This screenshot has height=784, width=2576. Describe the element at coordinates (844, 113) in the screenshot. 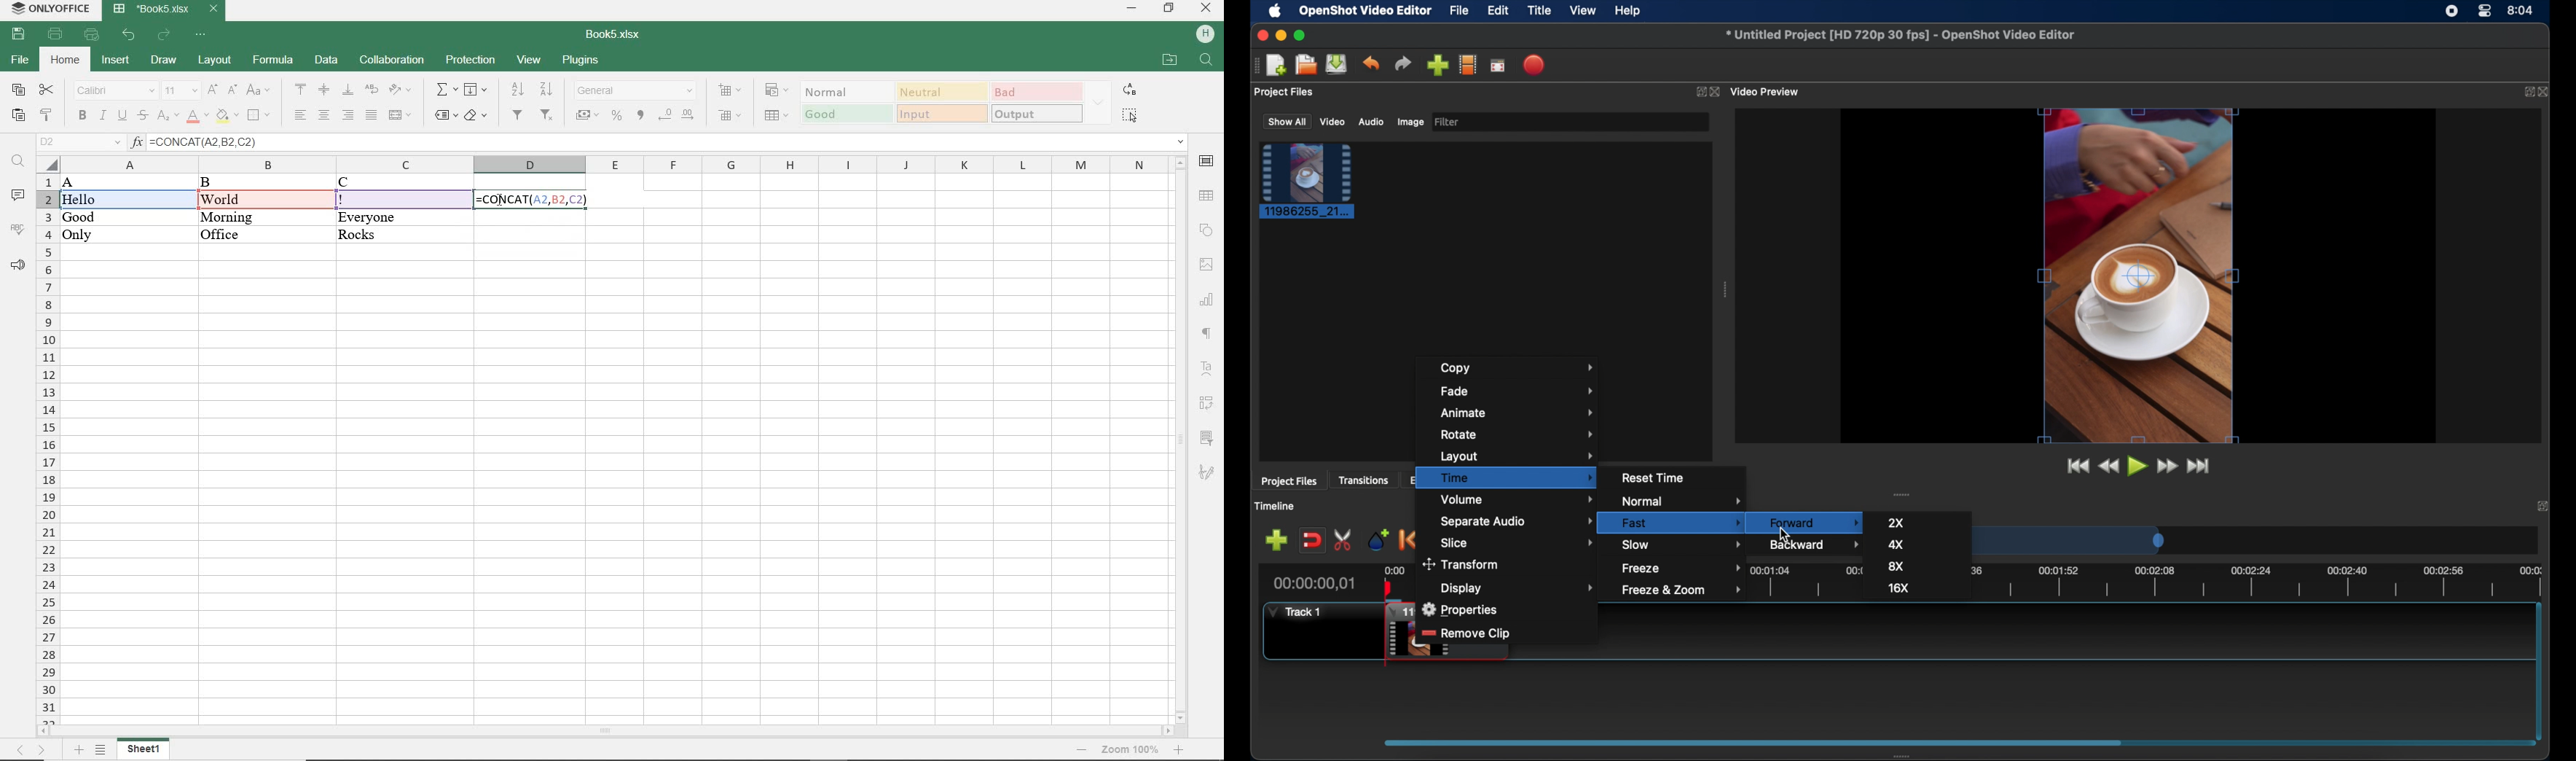

I see `GOOD` at that location.